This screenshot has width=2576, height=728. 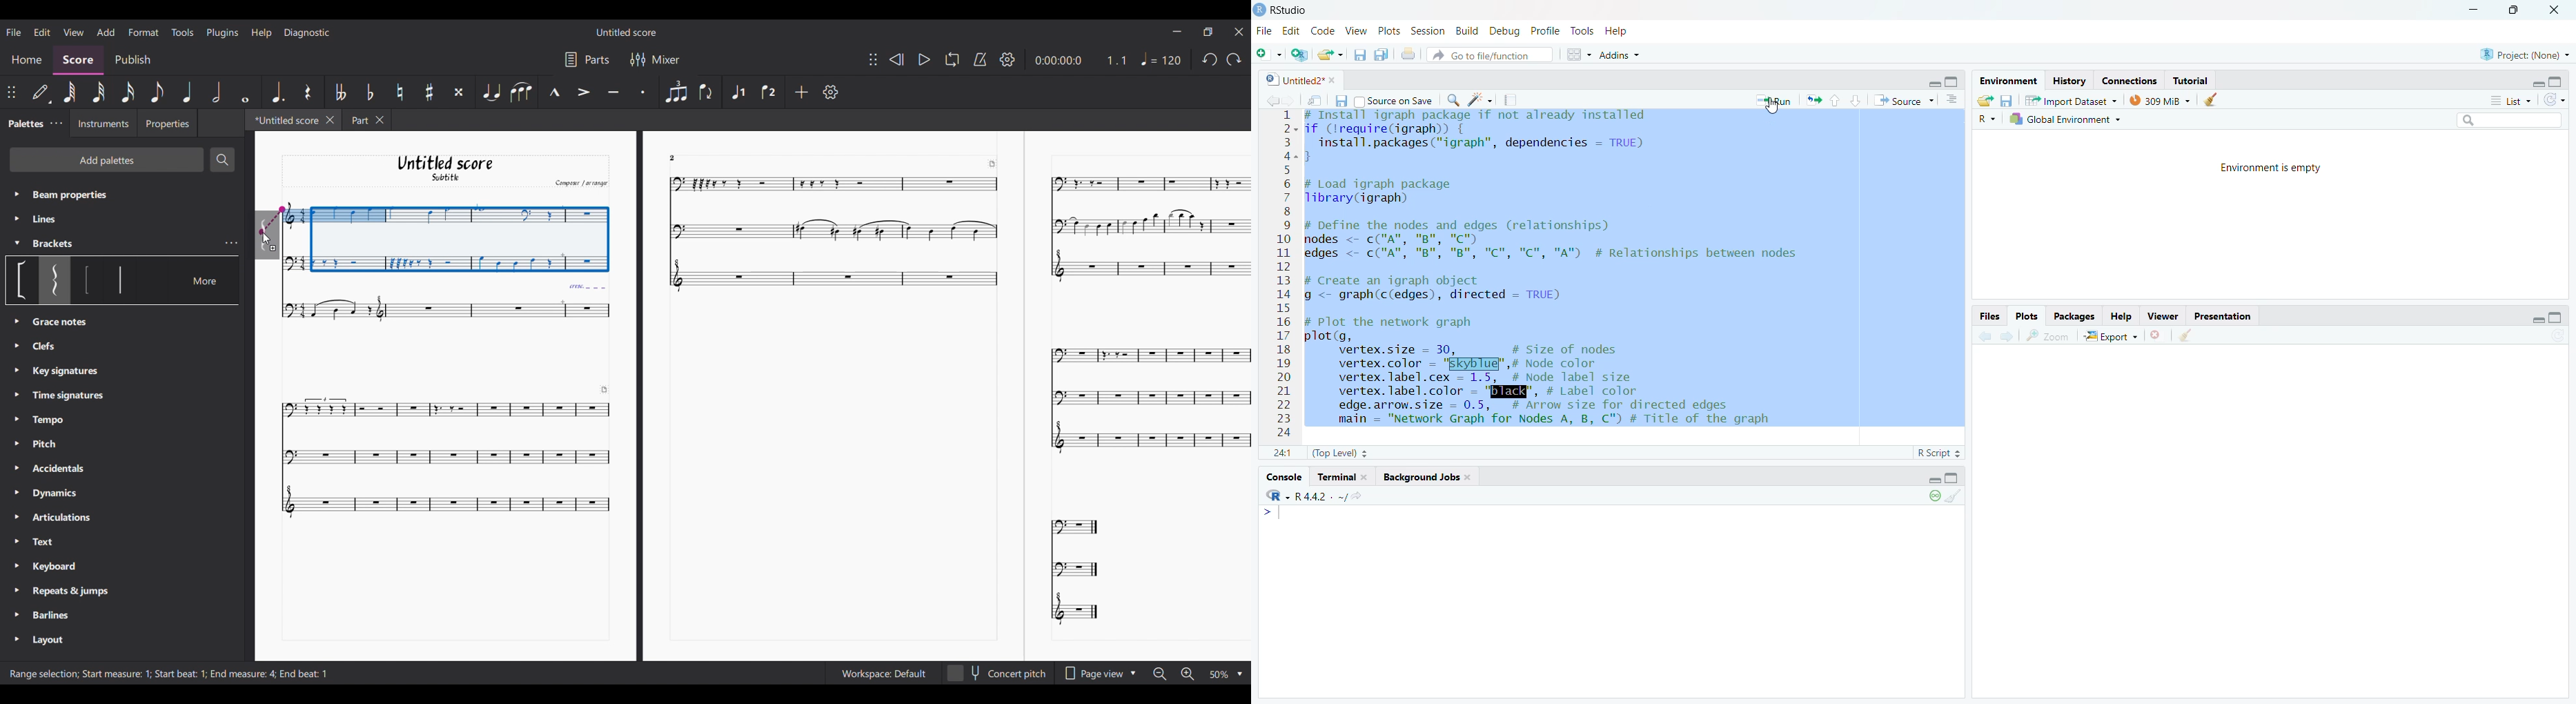 What do you see at coordinates (64, 493) in the screenshot?
I see `Dynamics` at bounding box center [64, 493].